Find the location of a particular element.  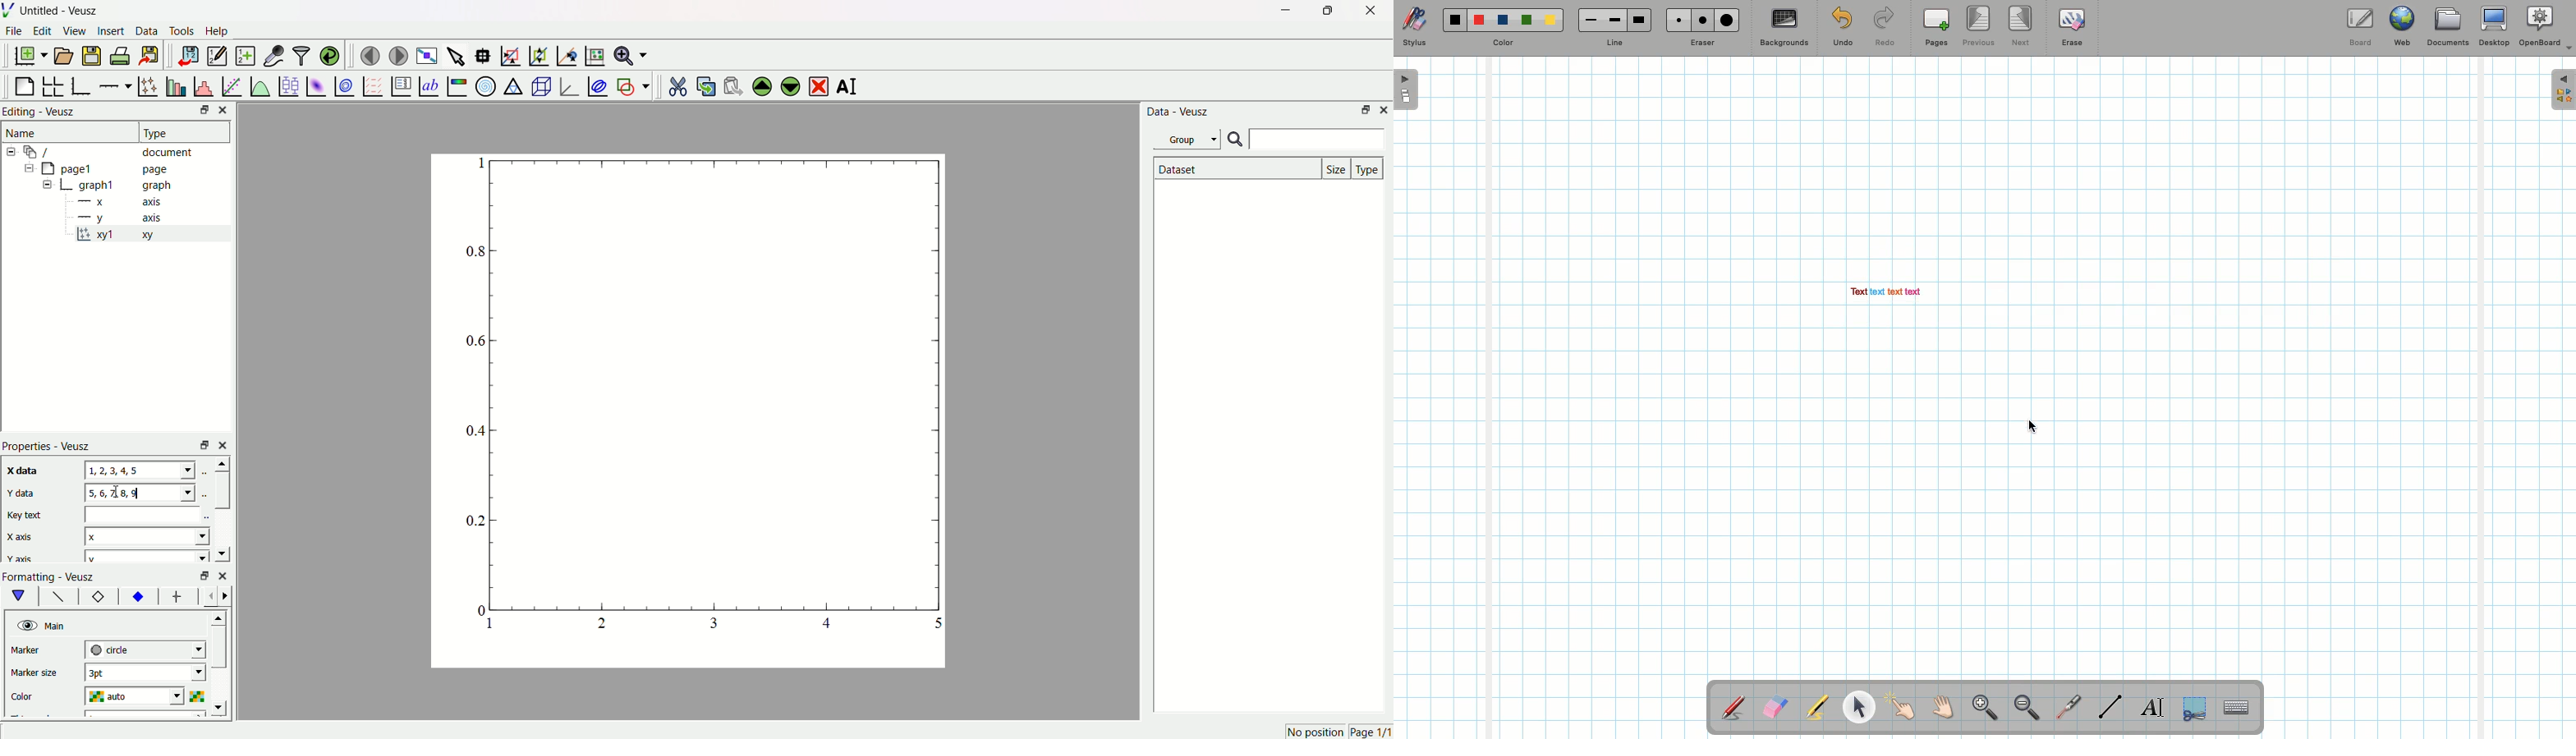

error bar line is located at coordinates (177, 598).